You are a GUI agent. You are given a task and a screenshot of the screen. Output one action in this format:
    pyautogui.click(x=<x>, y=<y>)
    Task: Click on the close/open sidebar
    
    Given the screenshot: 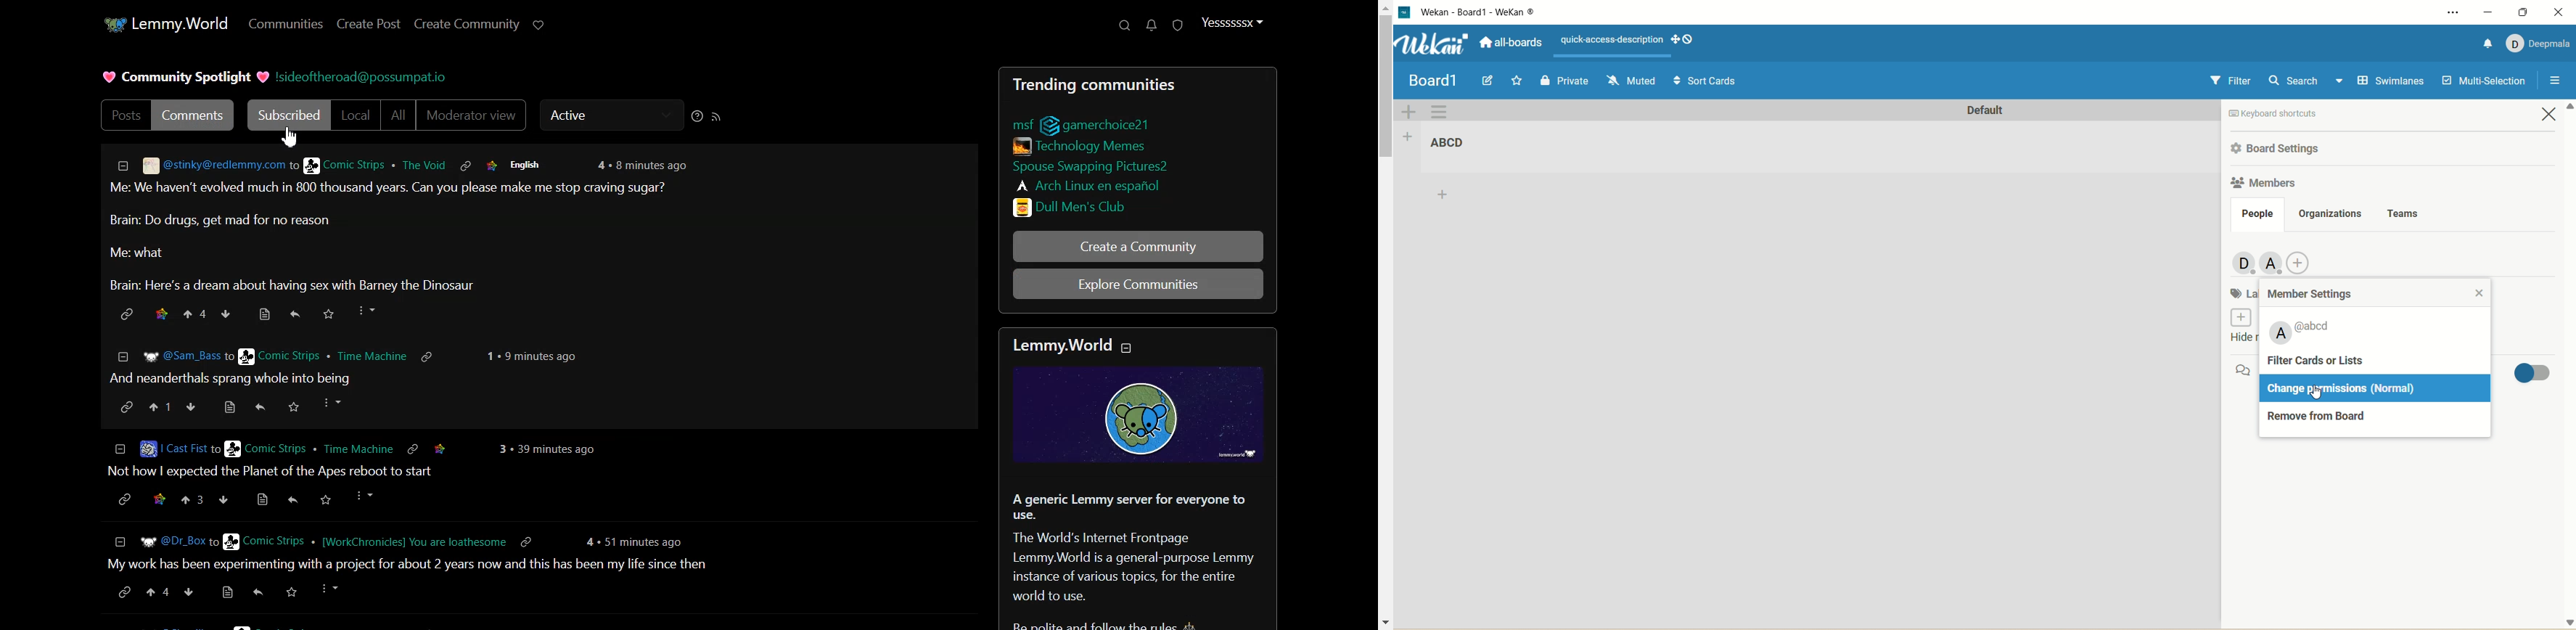 What is the action you would take?
    pyautogui.click(x=2554, y=83)
    